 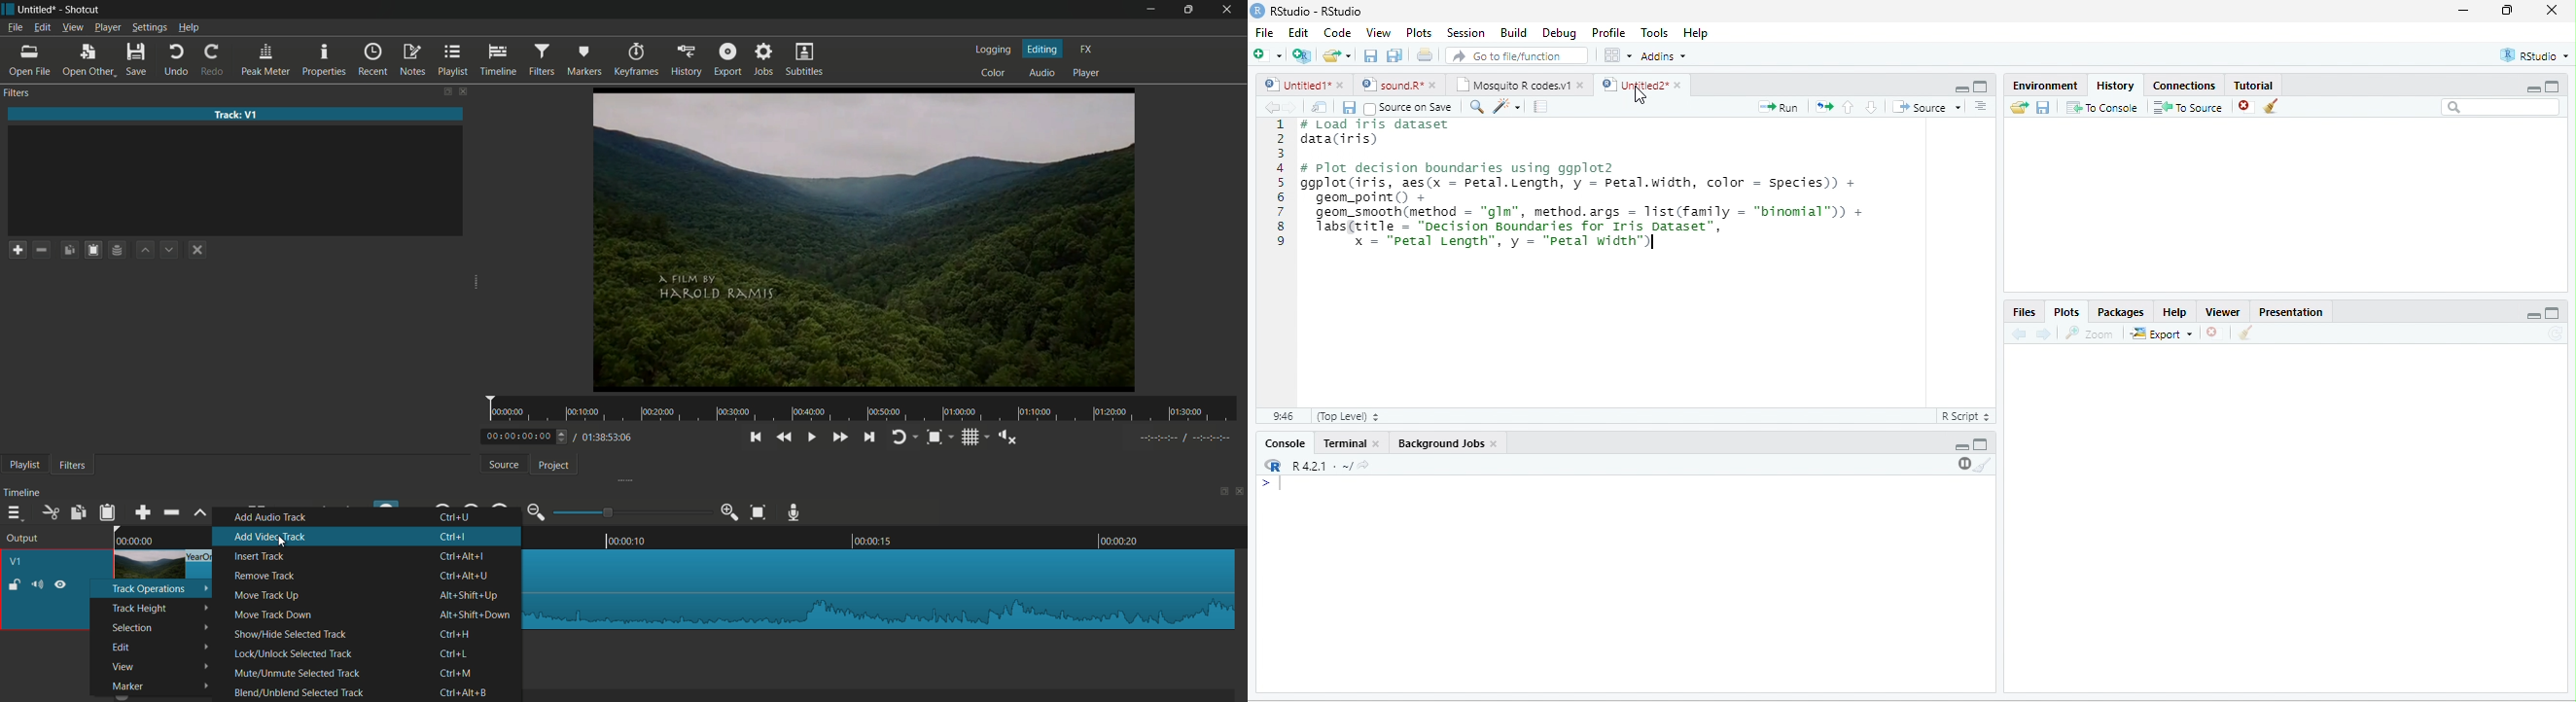 I want to click on filters, so click(x=18, y=94).